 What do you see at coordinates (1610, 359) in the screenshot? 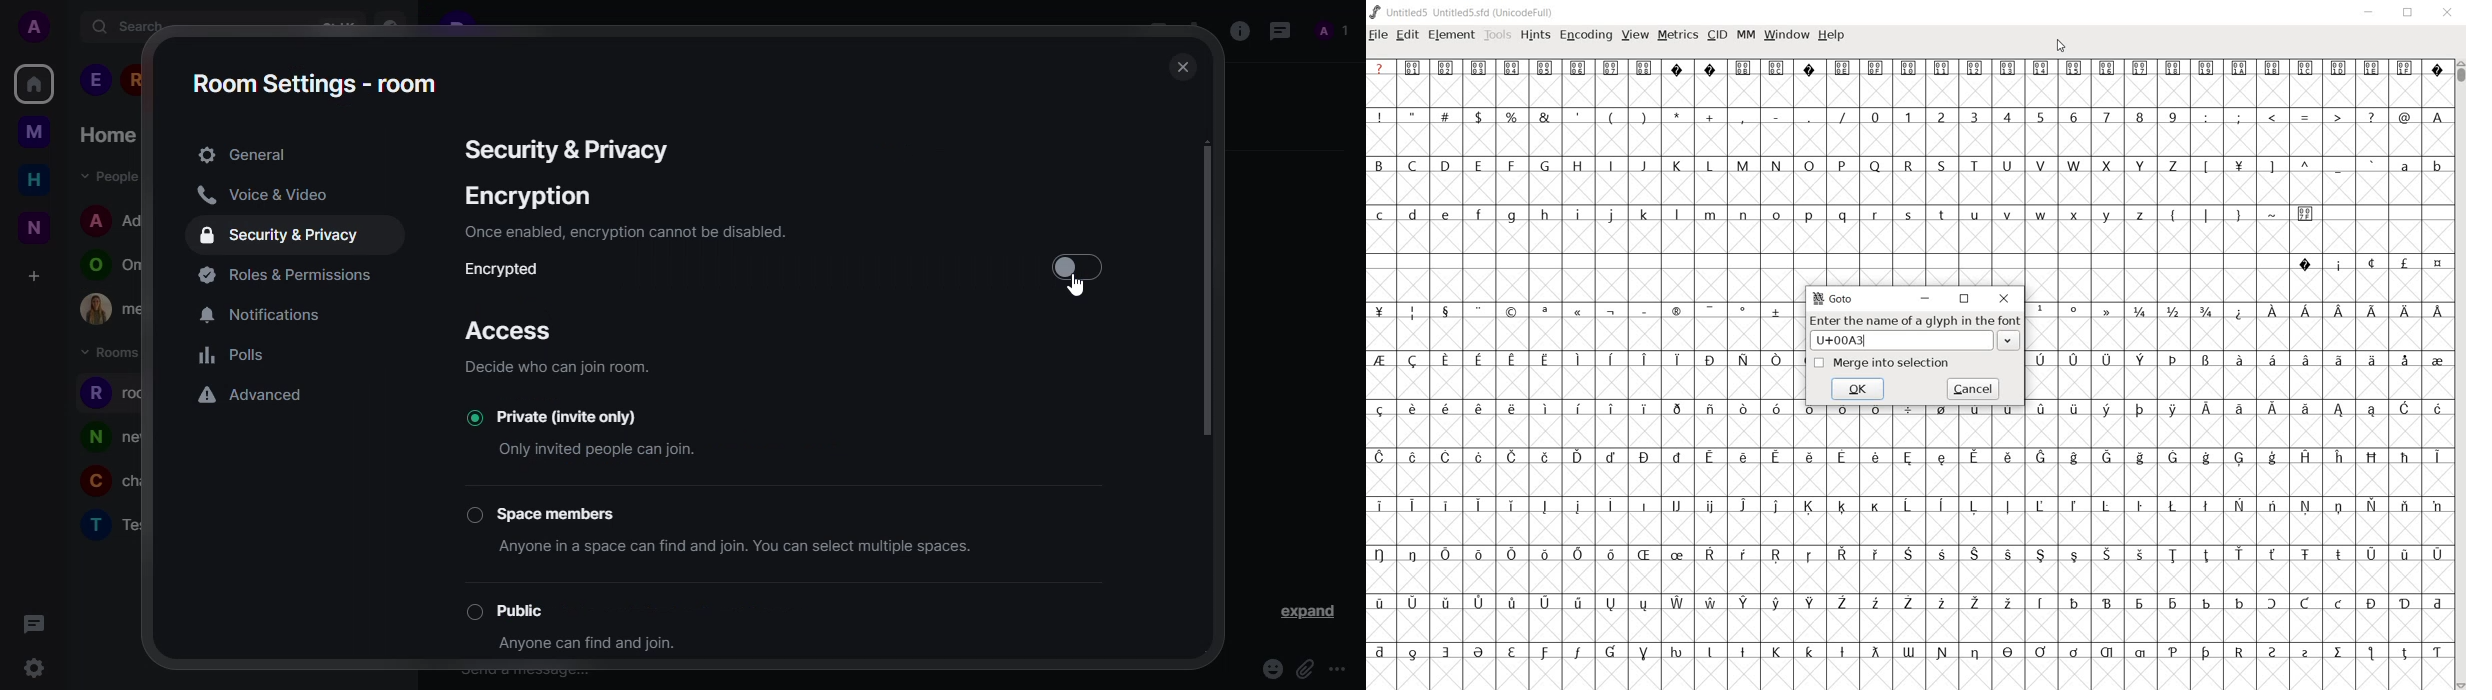
I see `Symbol` at bounding box center [1610, 359].